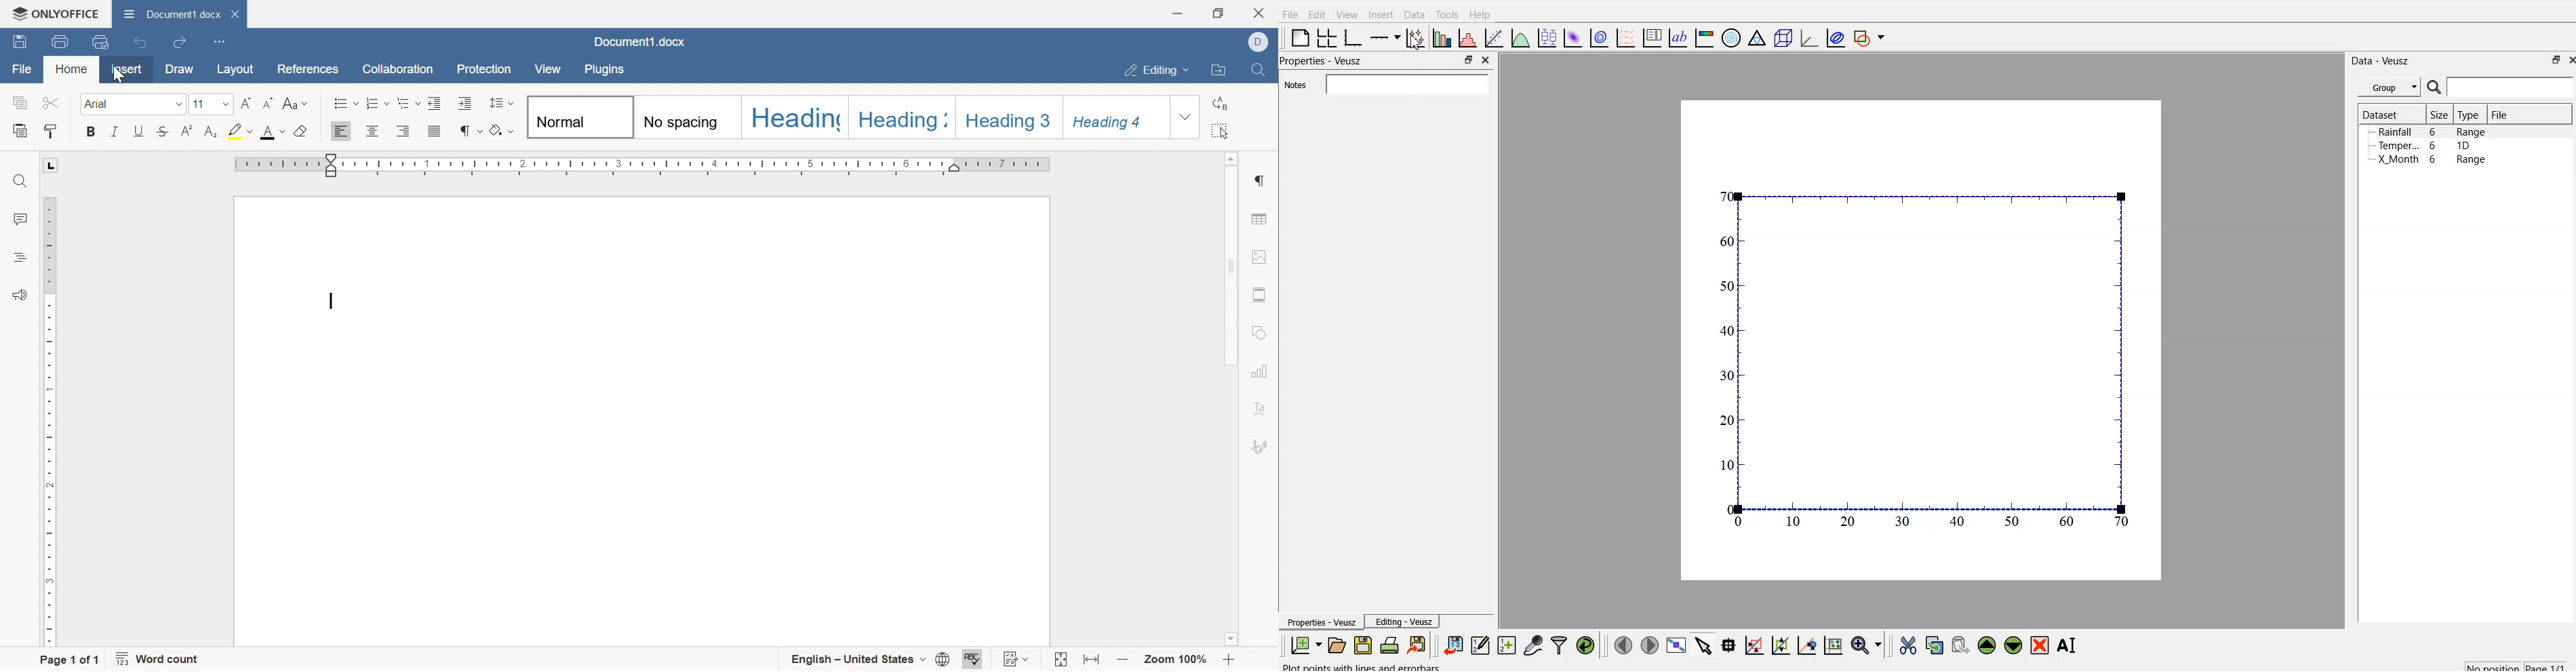  What do you see at coordinates (2469, 115) in the screenshot?
I see `Type` at bounding box center [2469, 115].